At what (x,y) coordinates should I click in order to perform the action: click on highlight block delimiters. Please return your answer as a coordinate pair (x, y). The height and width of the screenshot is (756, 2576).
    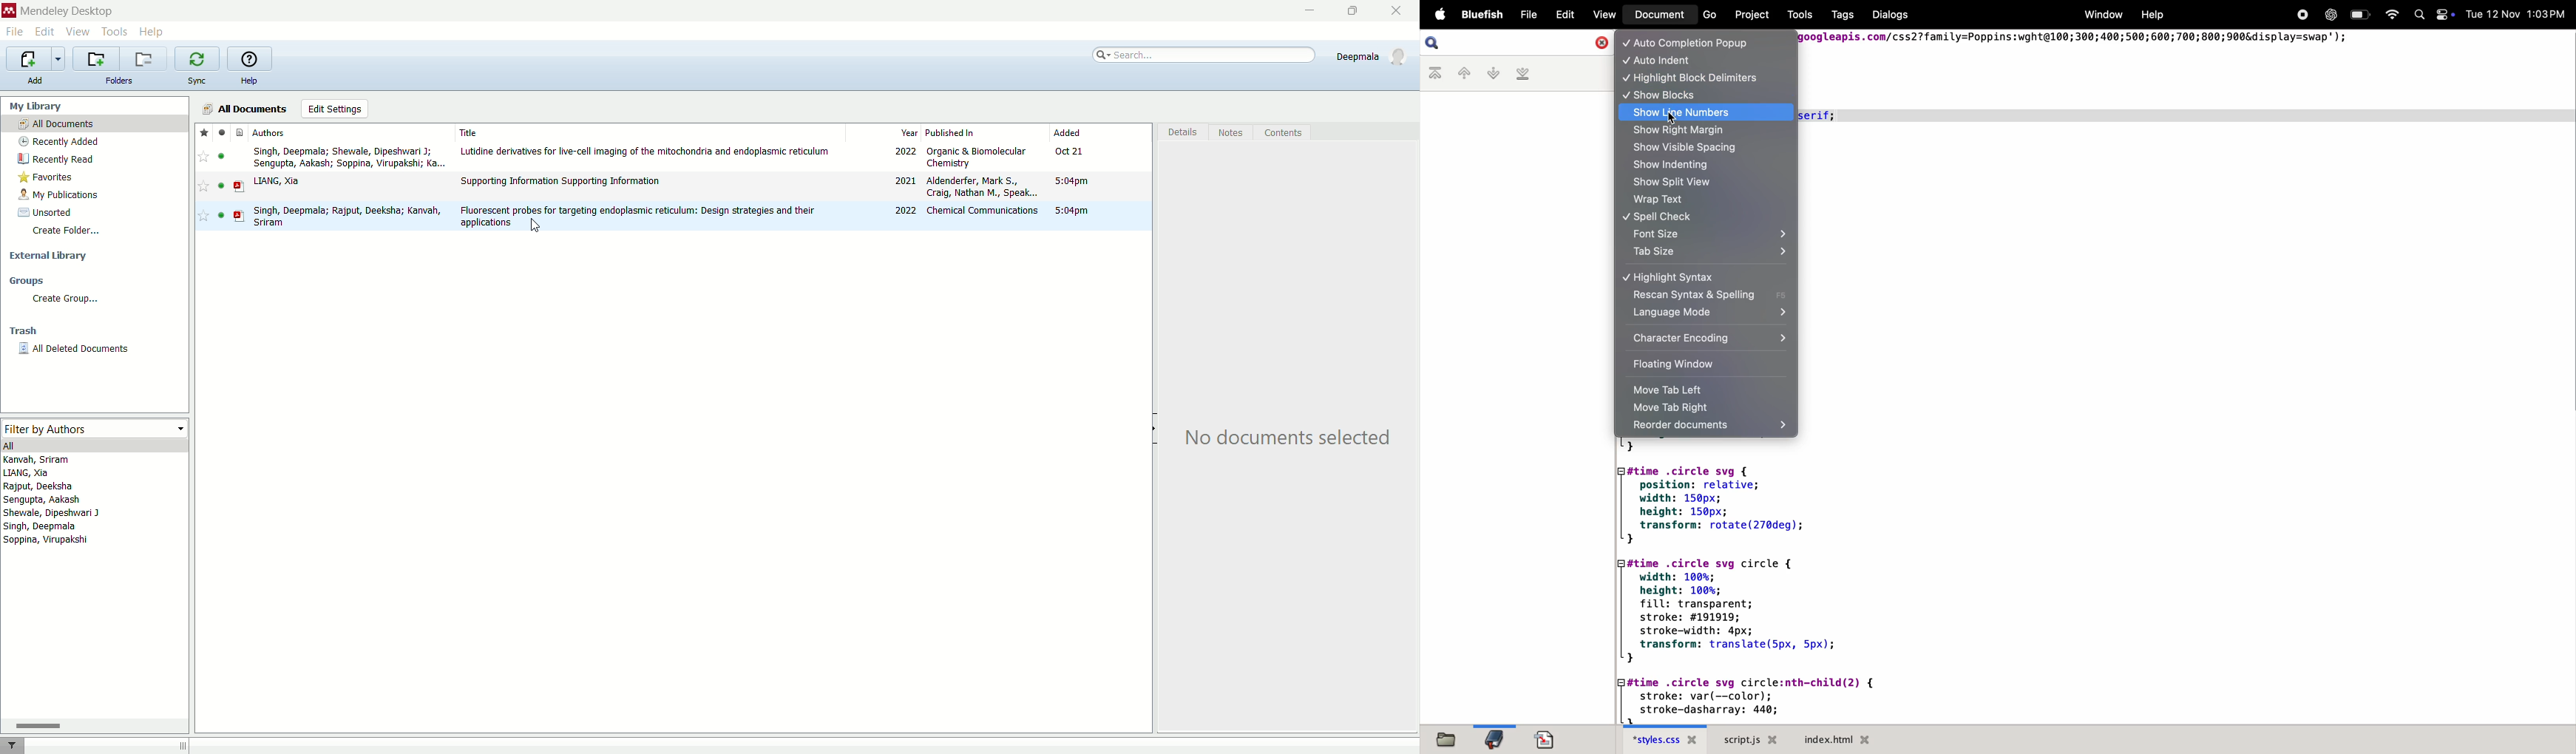
    Looking at the image, I should click on (1706, 78).